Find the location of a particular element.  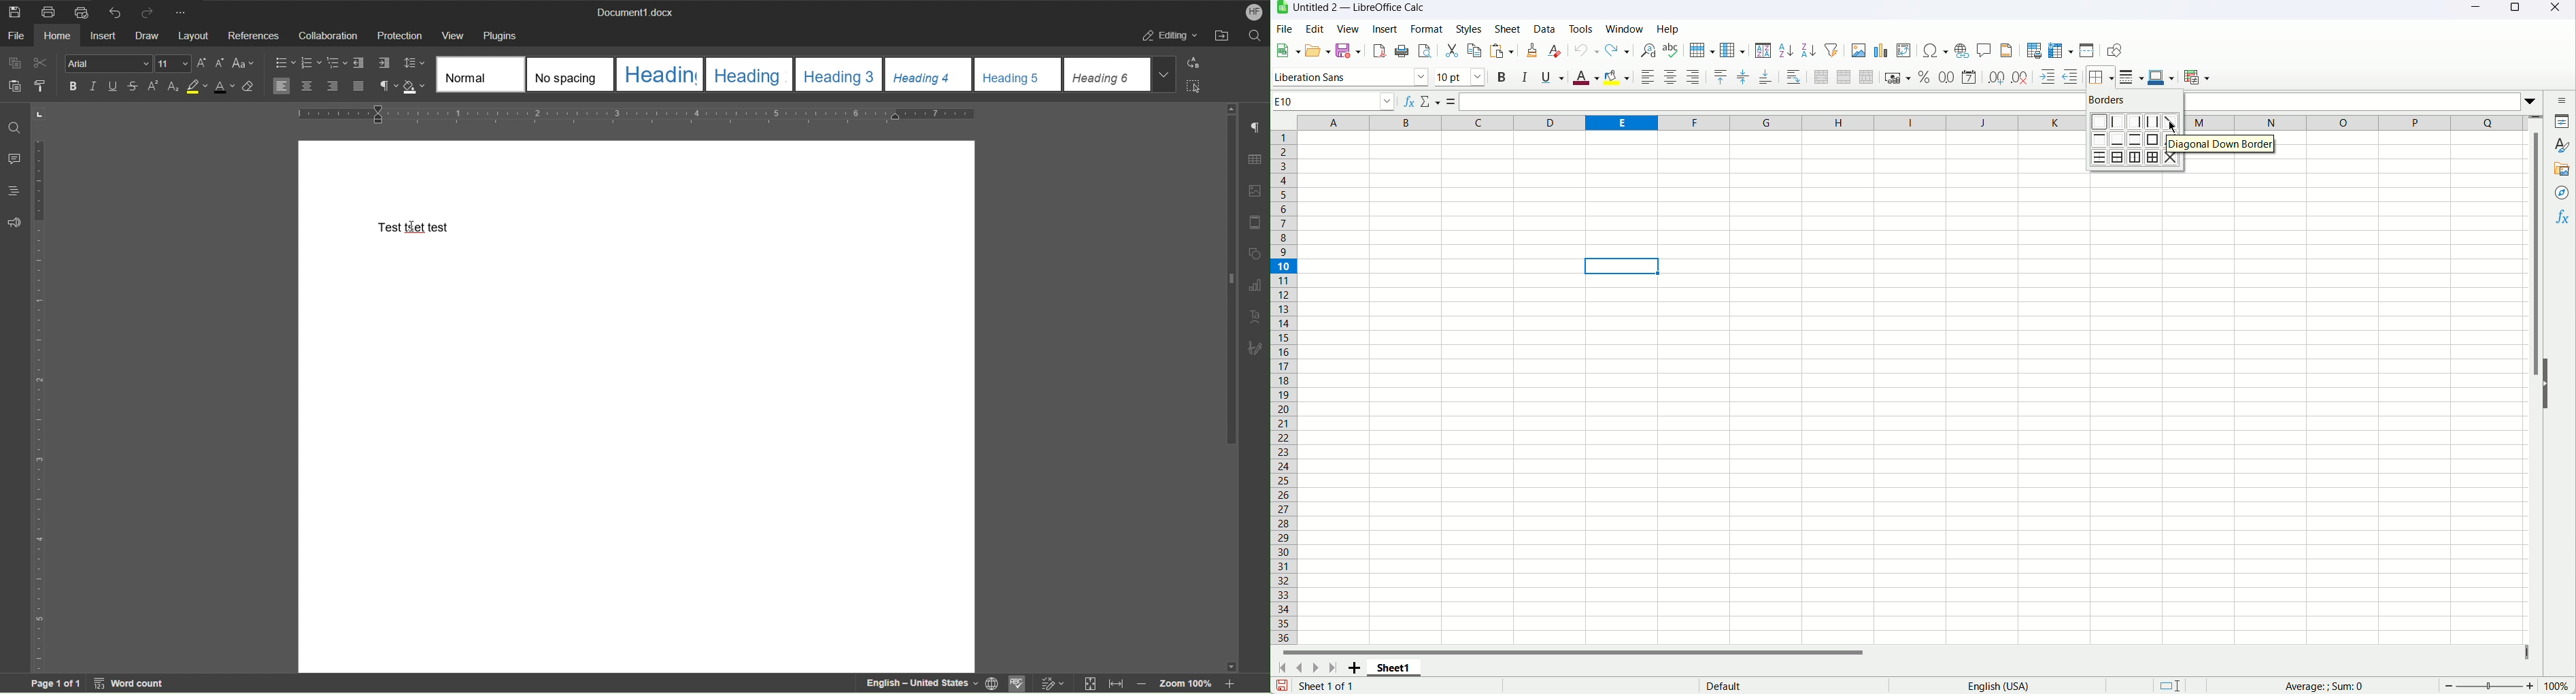

Nested List is located at coordinates (338, 63).